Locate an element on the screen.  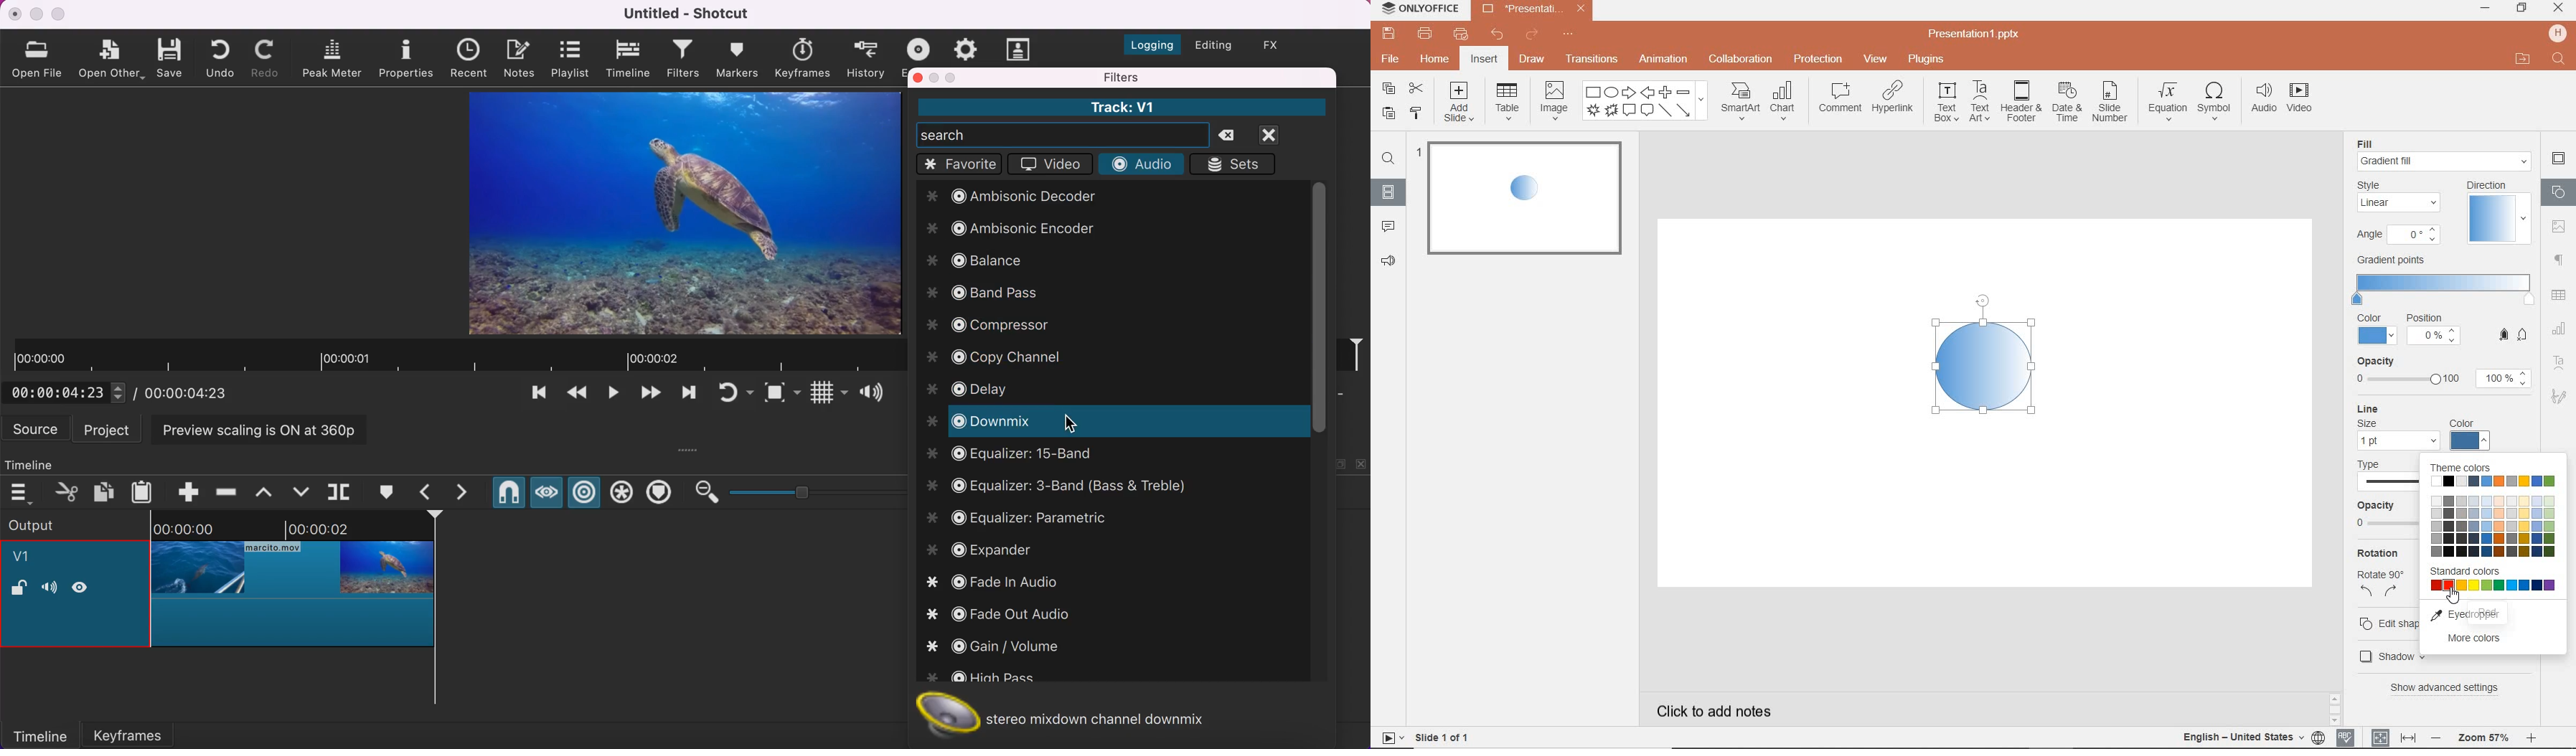
skip to the previous point is located at coordinates (535, 395).